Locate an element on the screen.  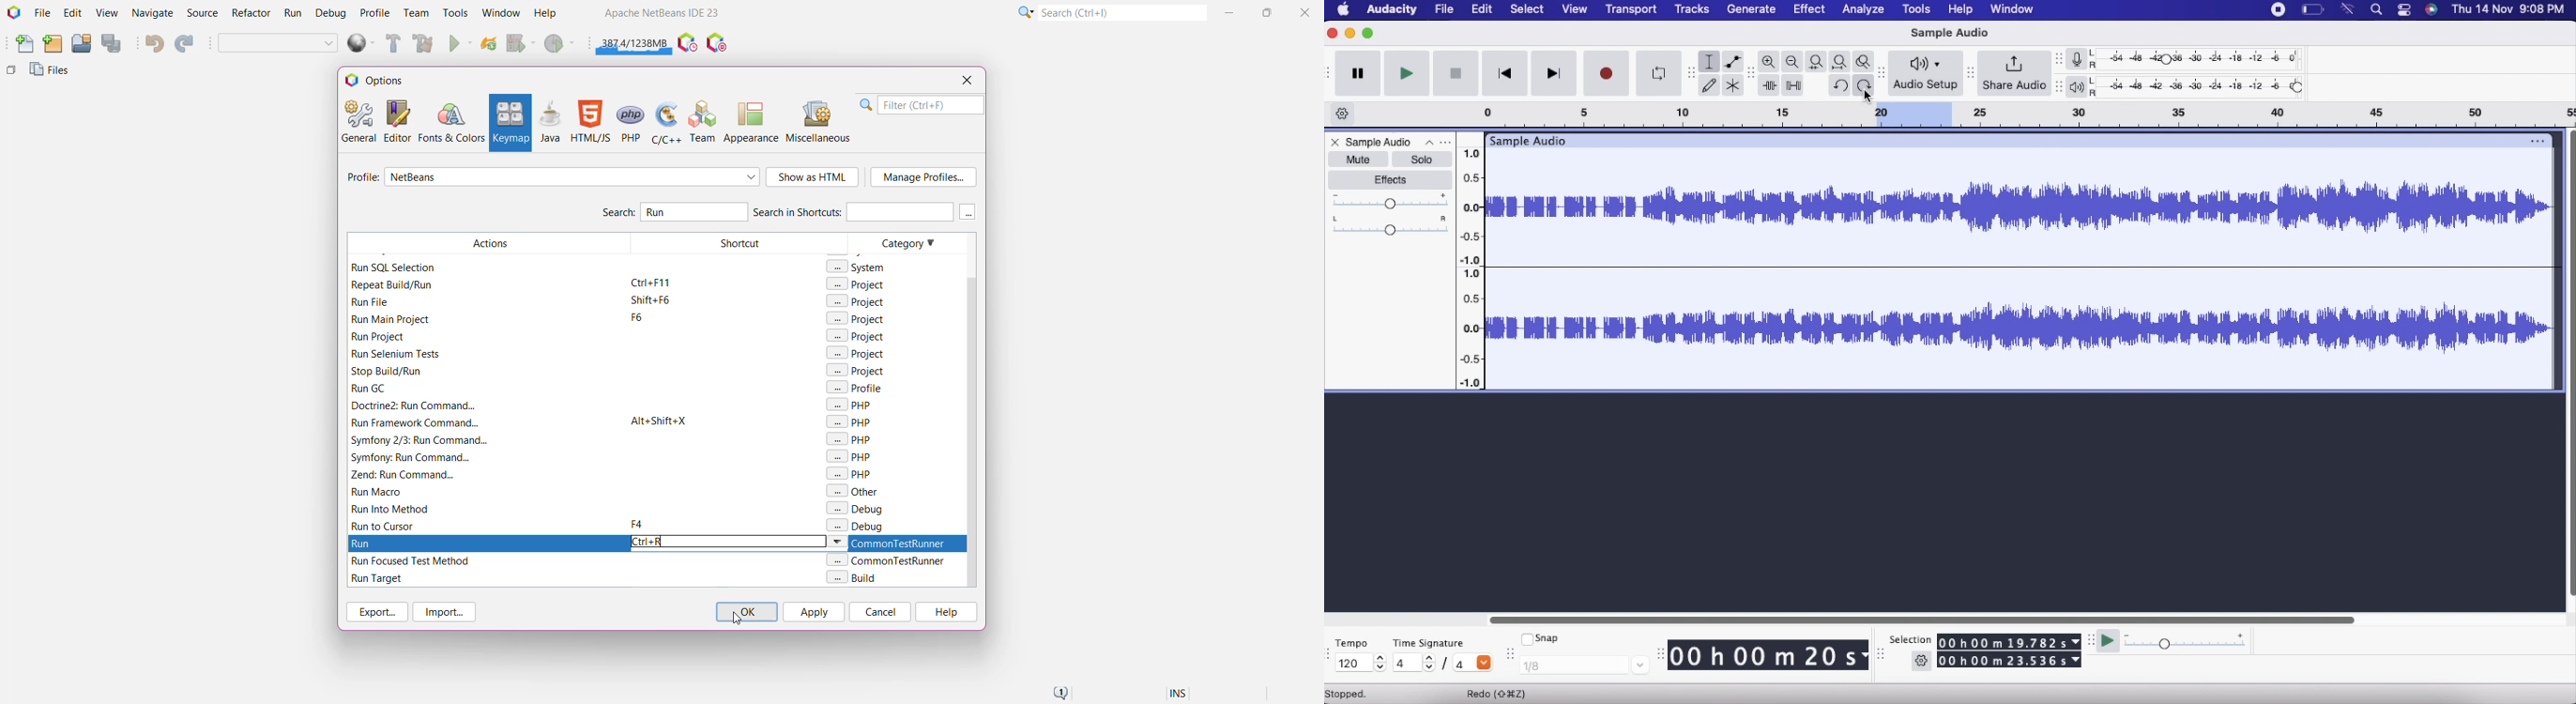
Playback level is located at coordinates (2203, 88).